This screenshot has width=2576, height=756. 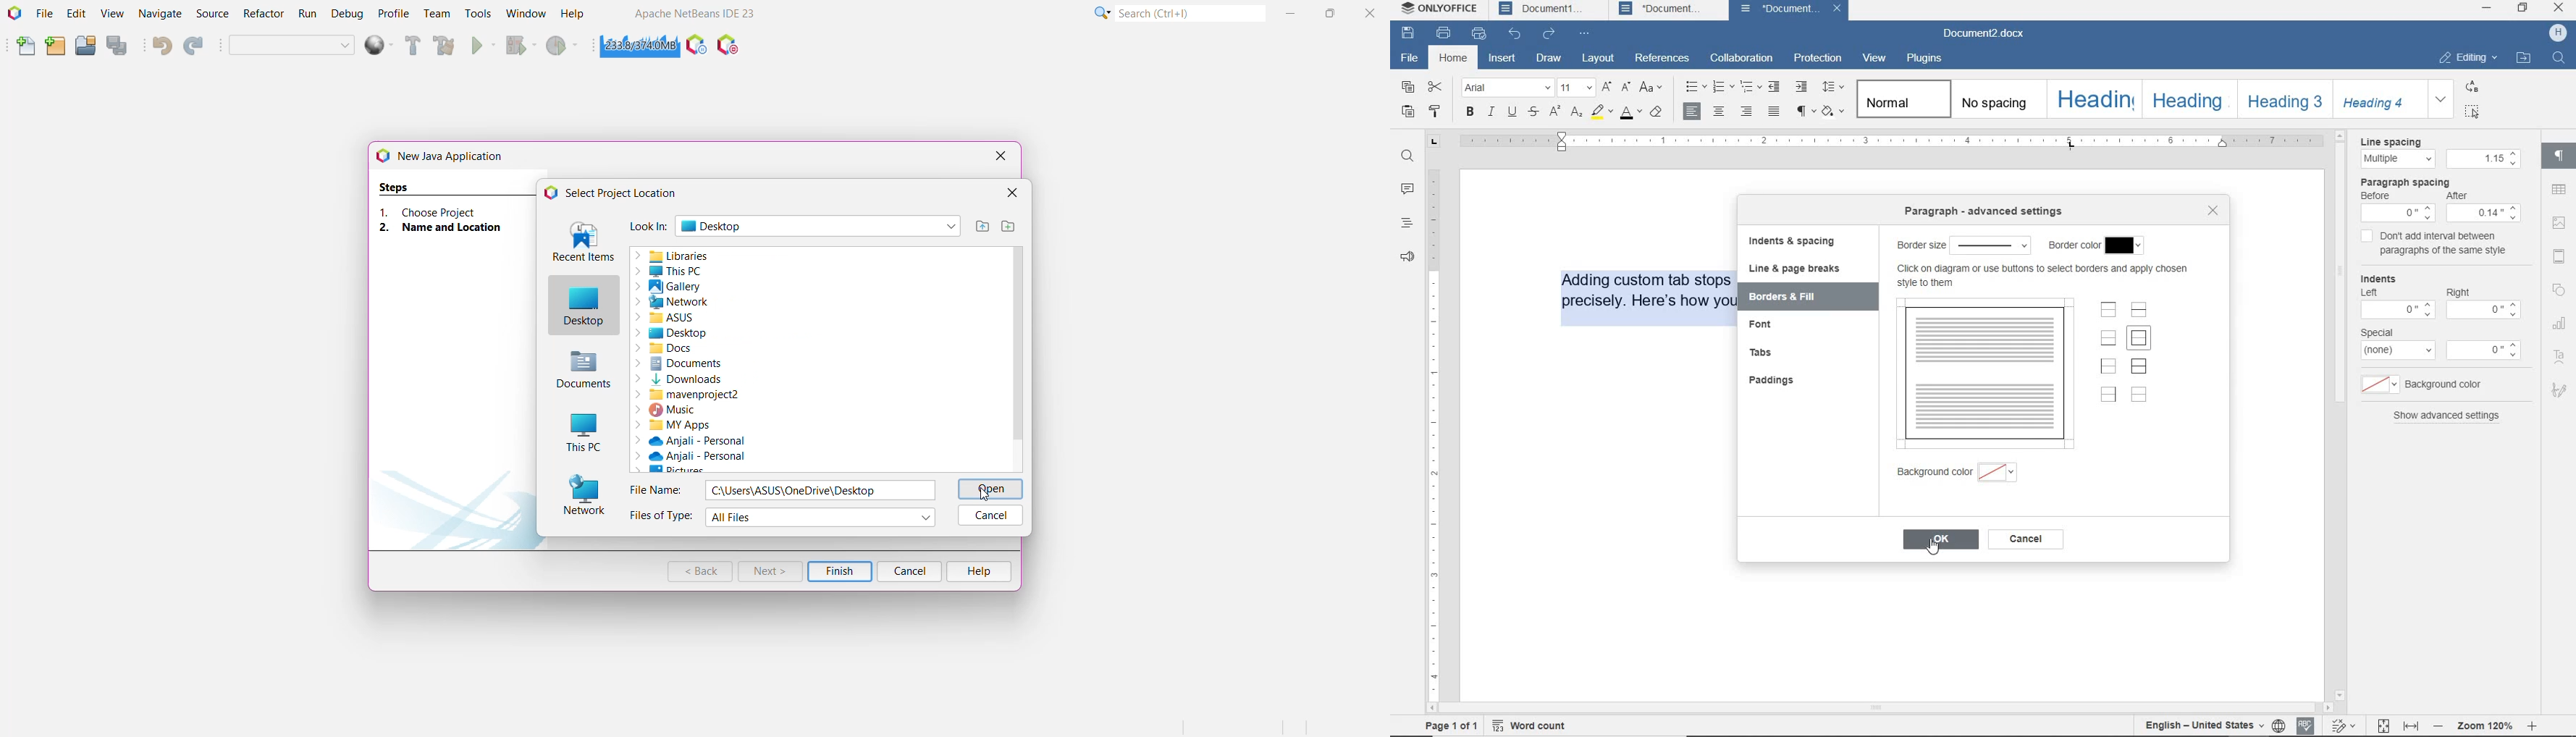 I want to click on collaboration, so click(x=1740, y=59).